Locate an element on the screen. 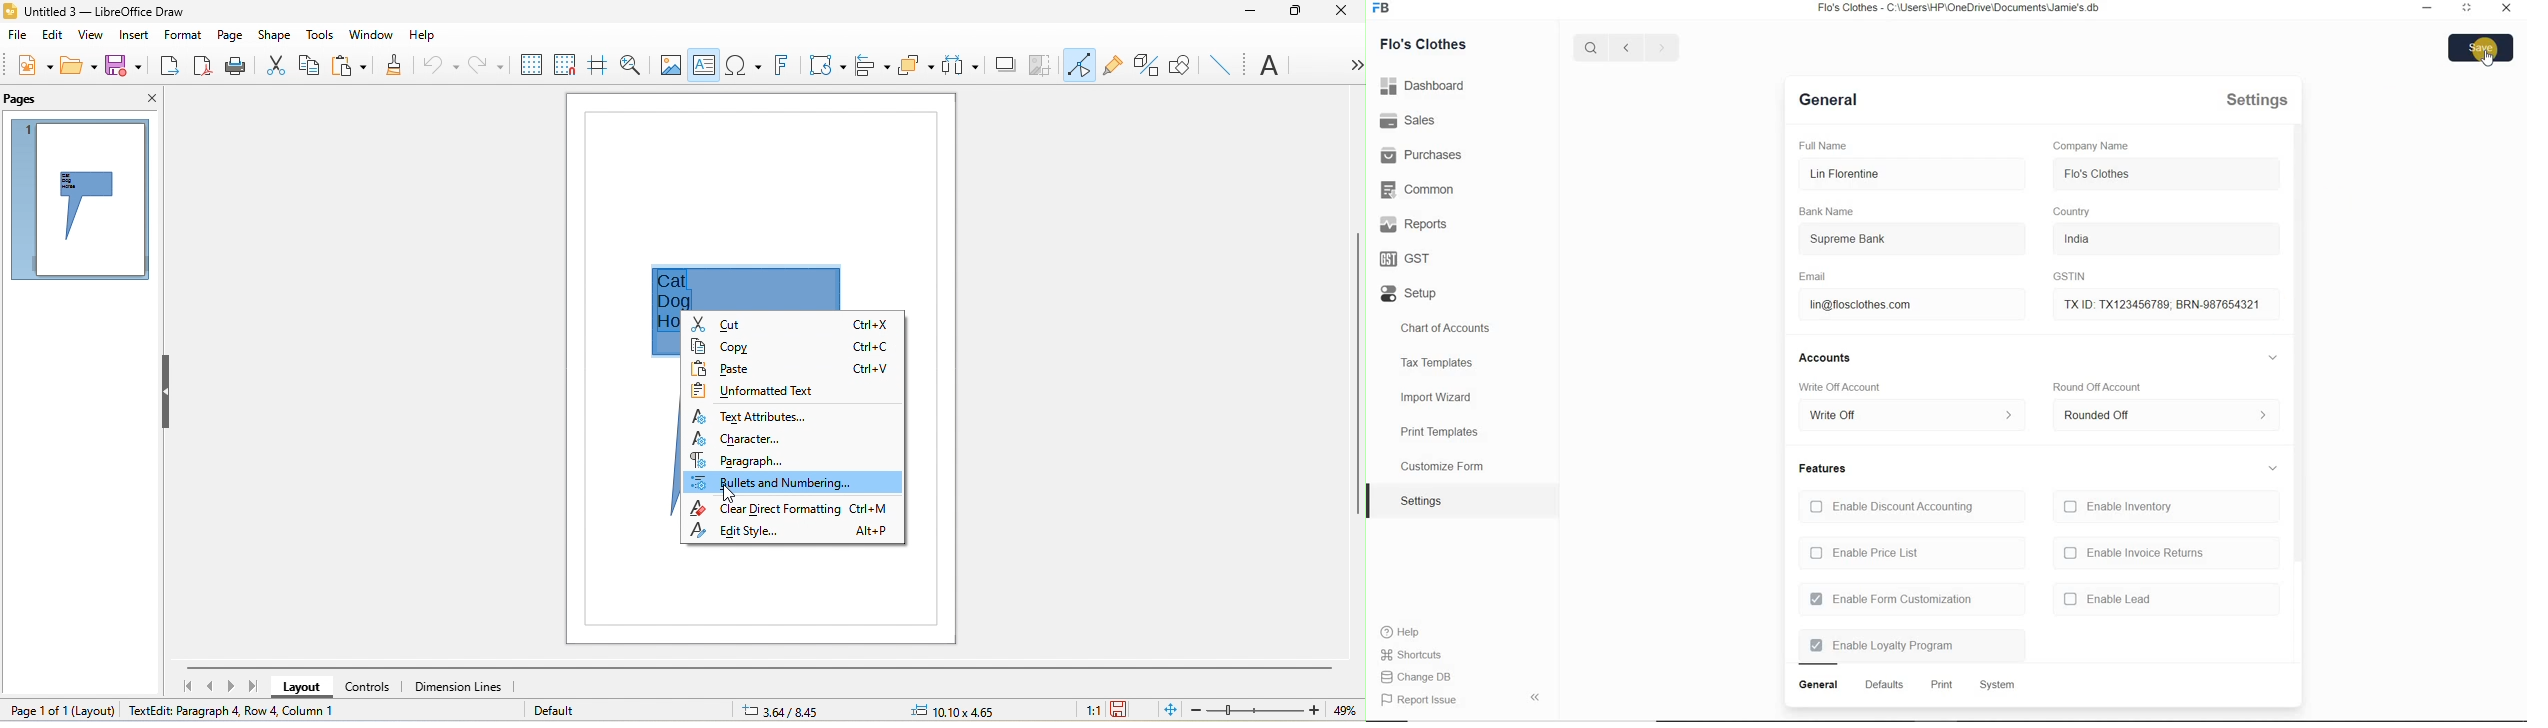  edit is located at coordinates (52, 34).